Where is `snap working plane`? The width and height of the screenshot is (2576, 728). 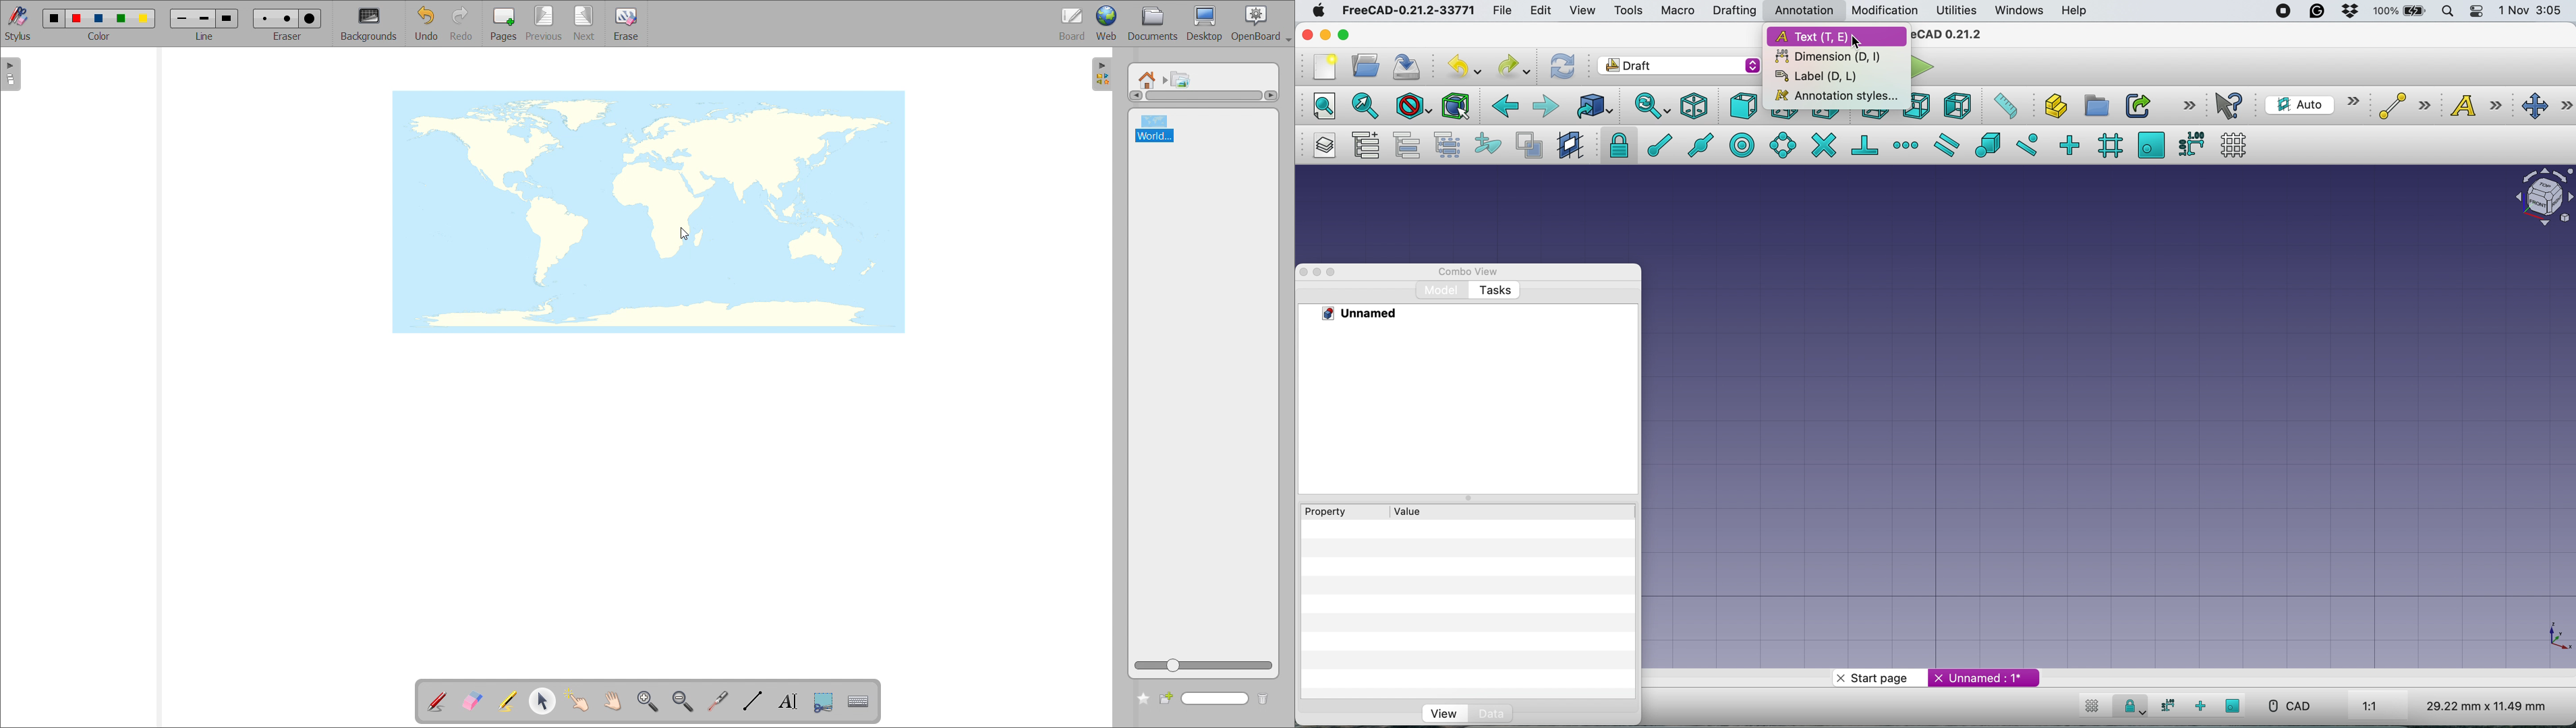 snap working plane is located at coordinates (2148, 144).